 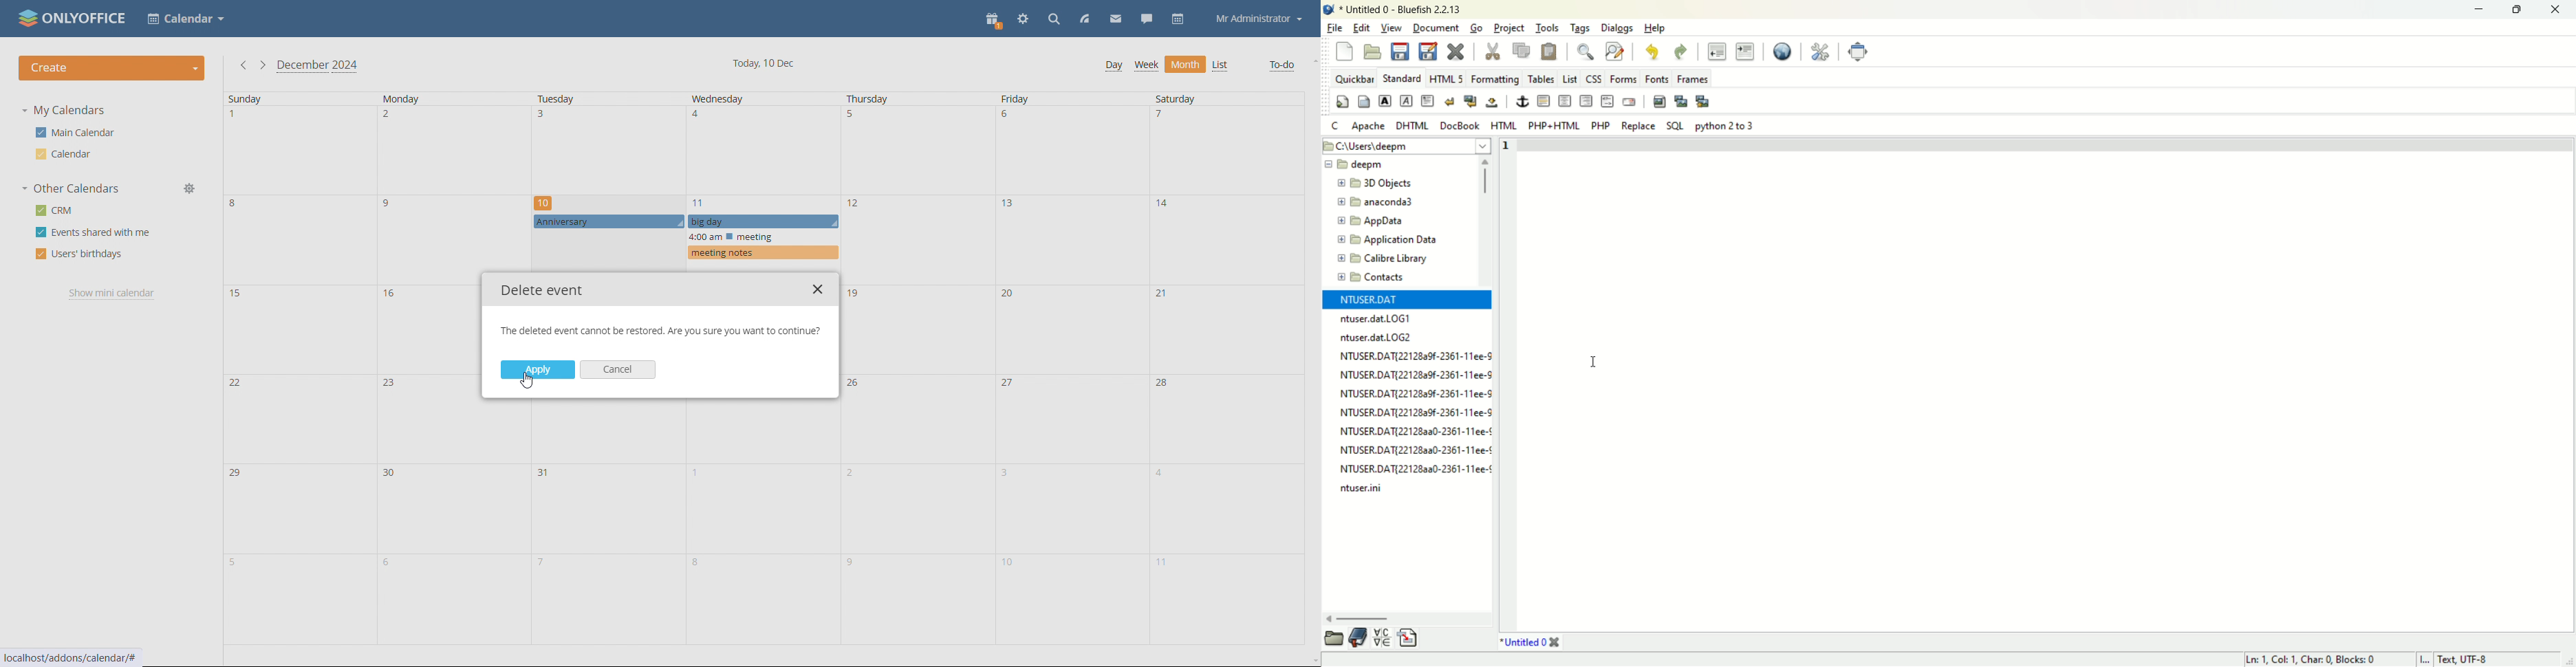 I want to click on save, so click(x=1400, y=52).